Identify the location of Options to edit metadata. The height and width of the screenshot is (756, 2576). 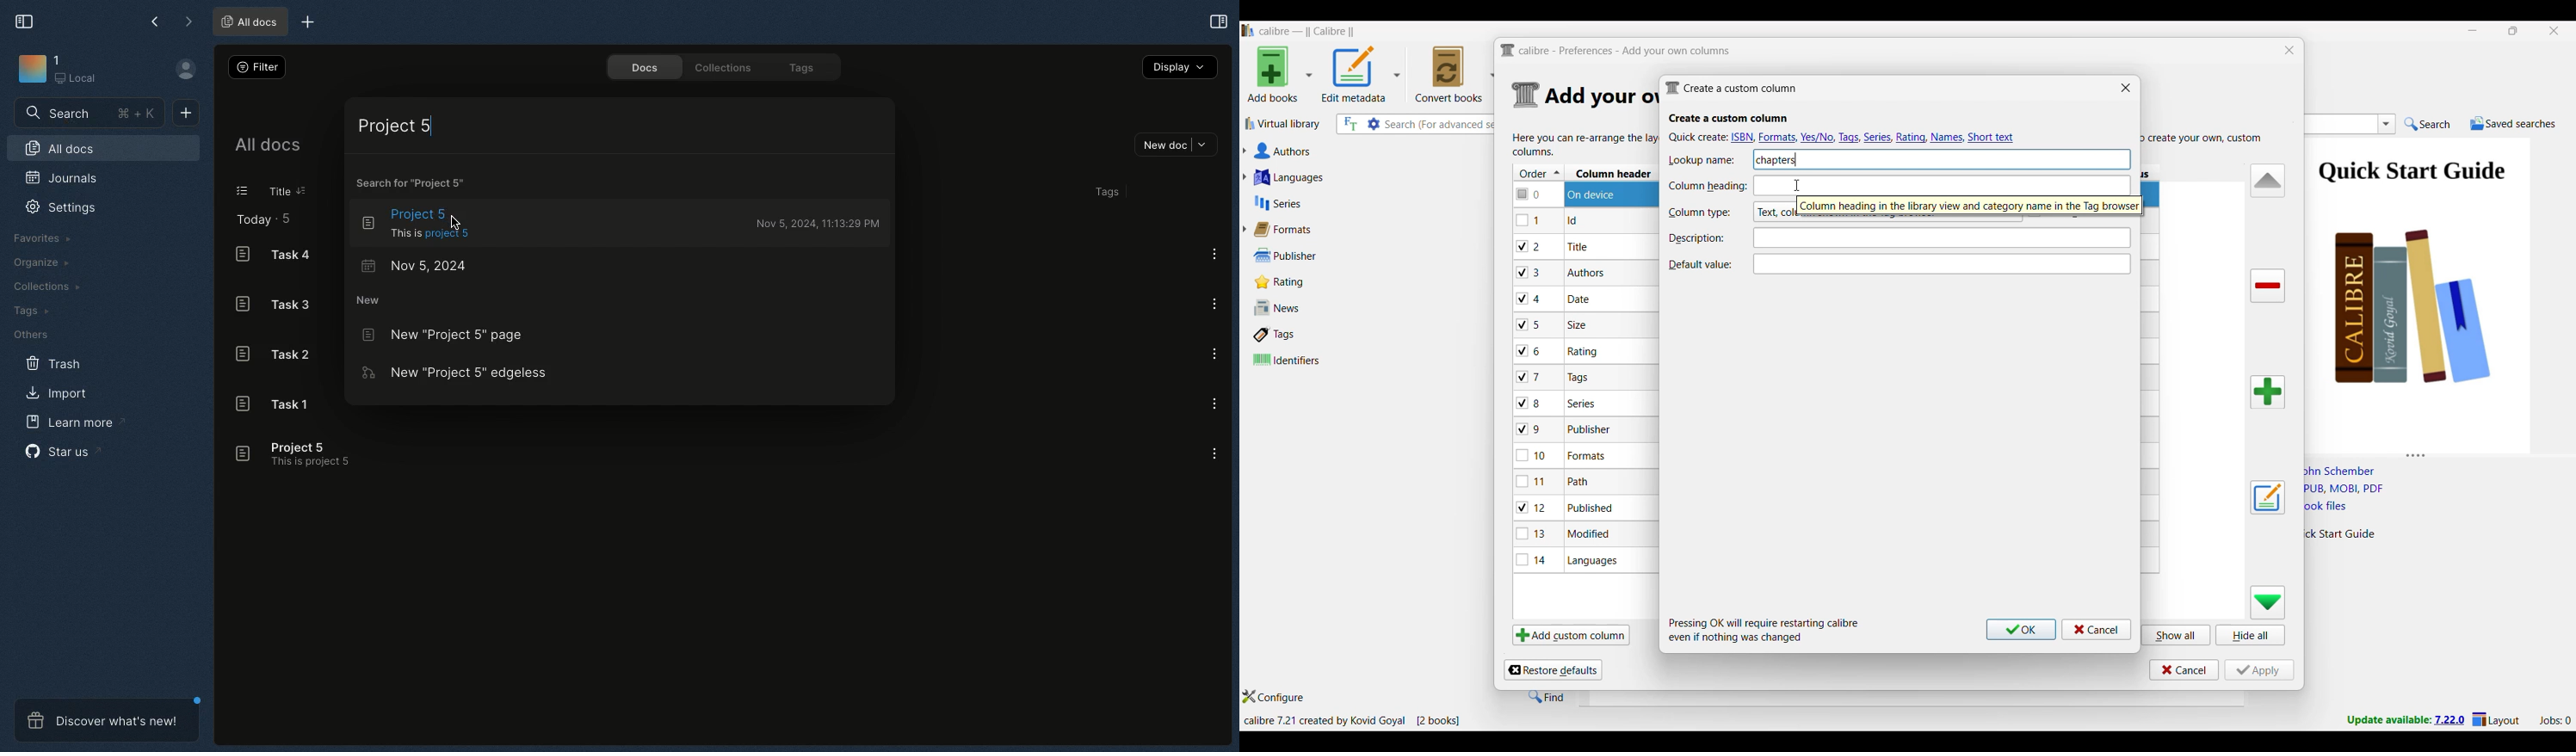
(1361, 74).